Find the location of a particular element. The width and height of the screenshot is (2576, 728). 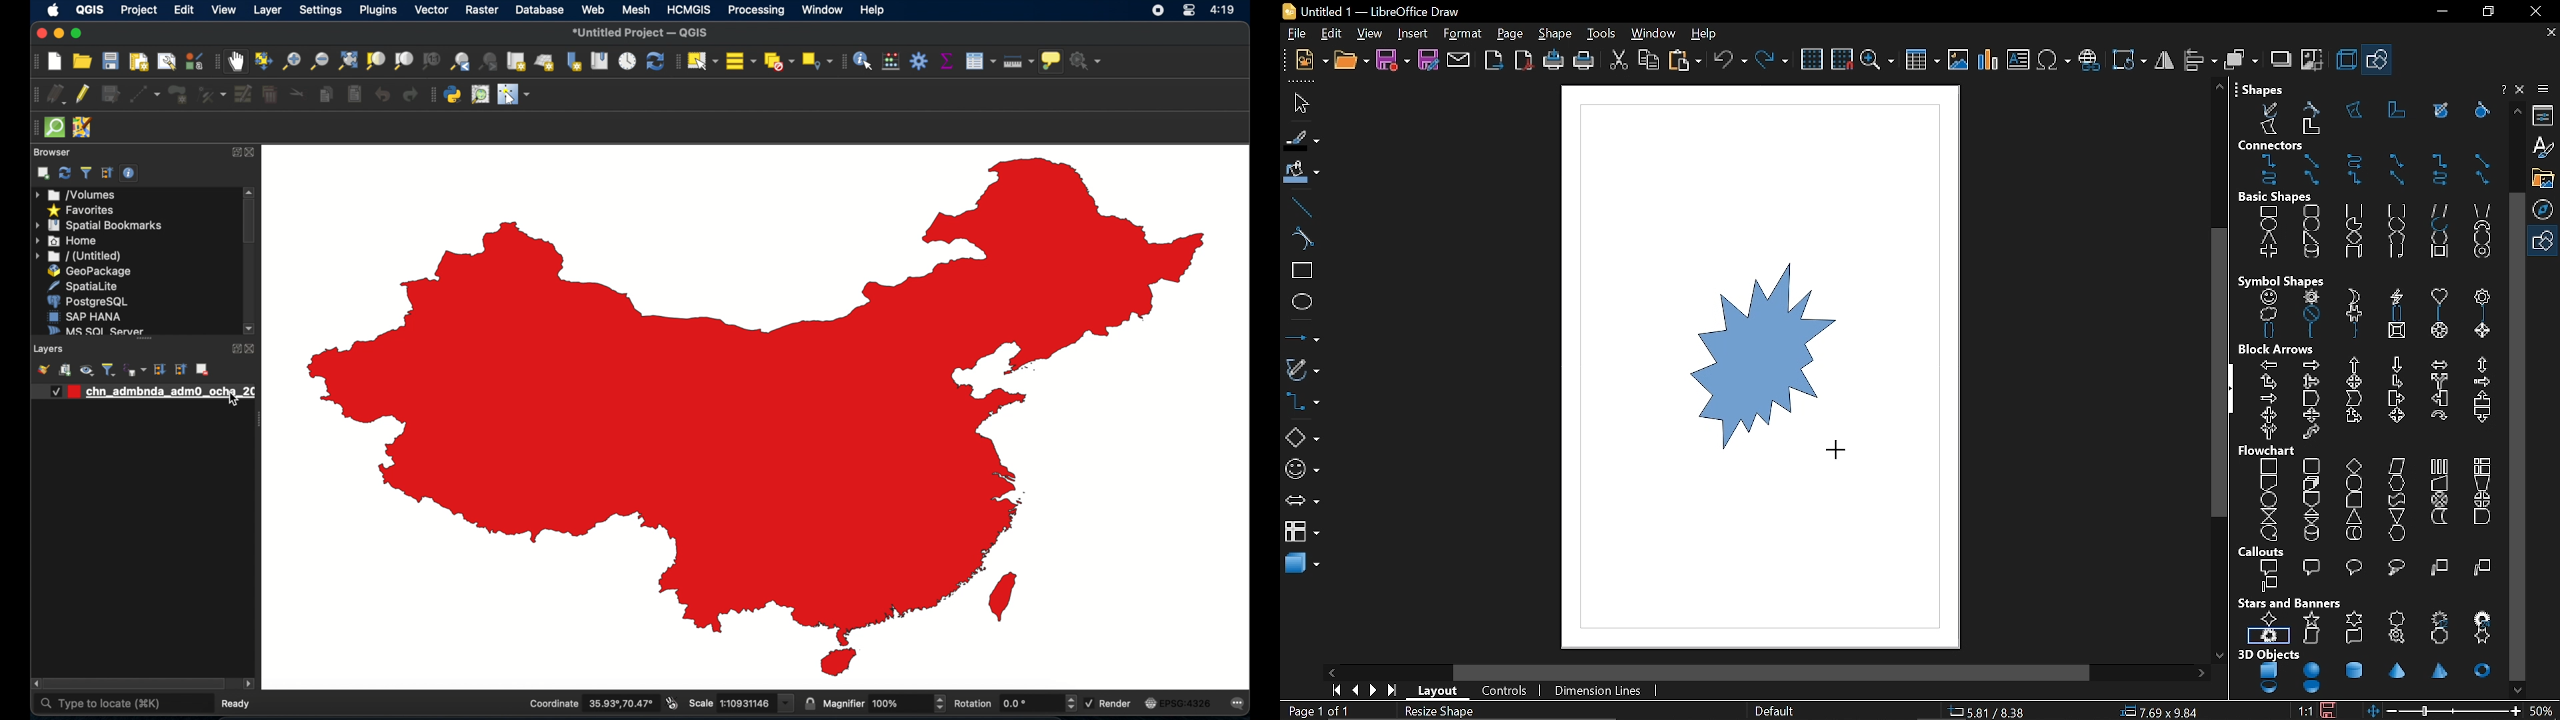

curves and polygons is located at coordinates (1301, 371).